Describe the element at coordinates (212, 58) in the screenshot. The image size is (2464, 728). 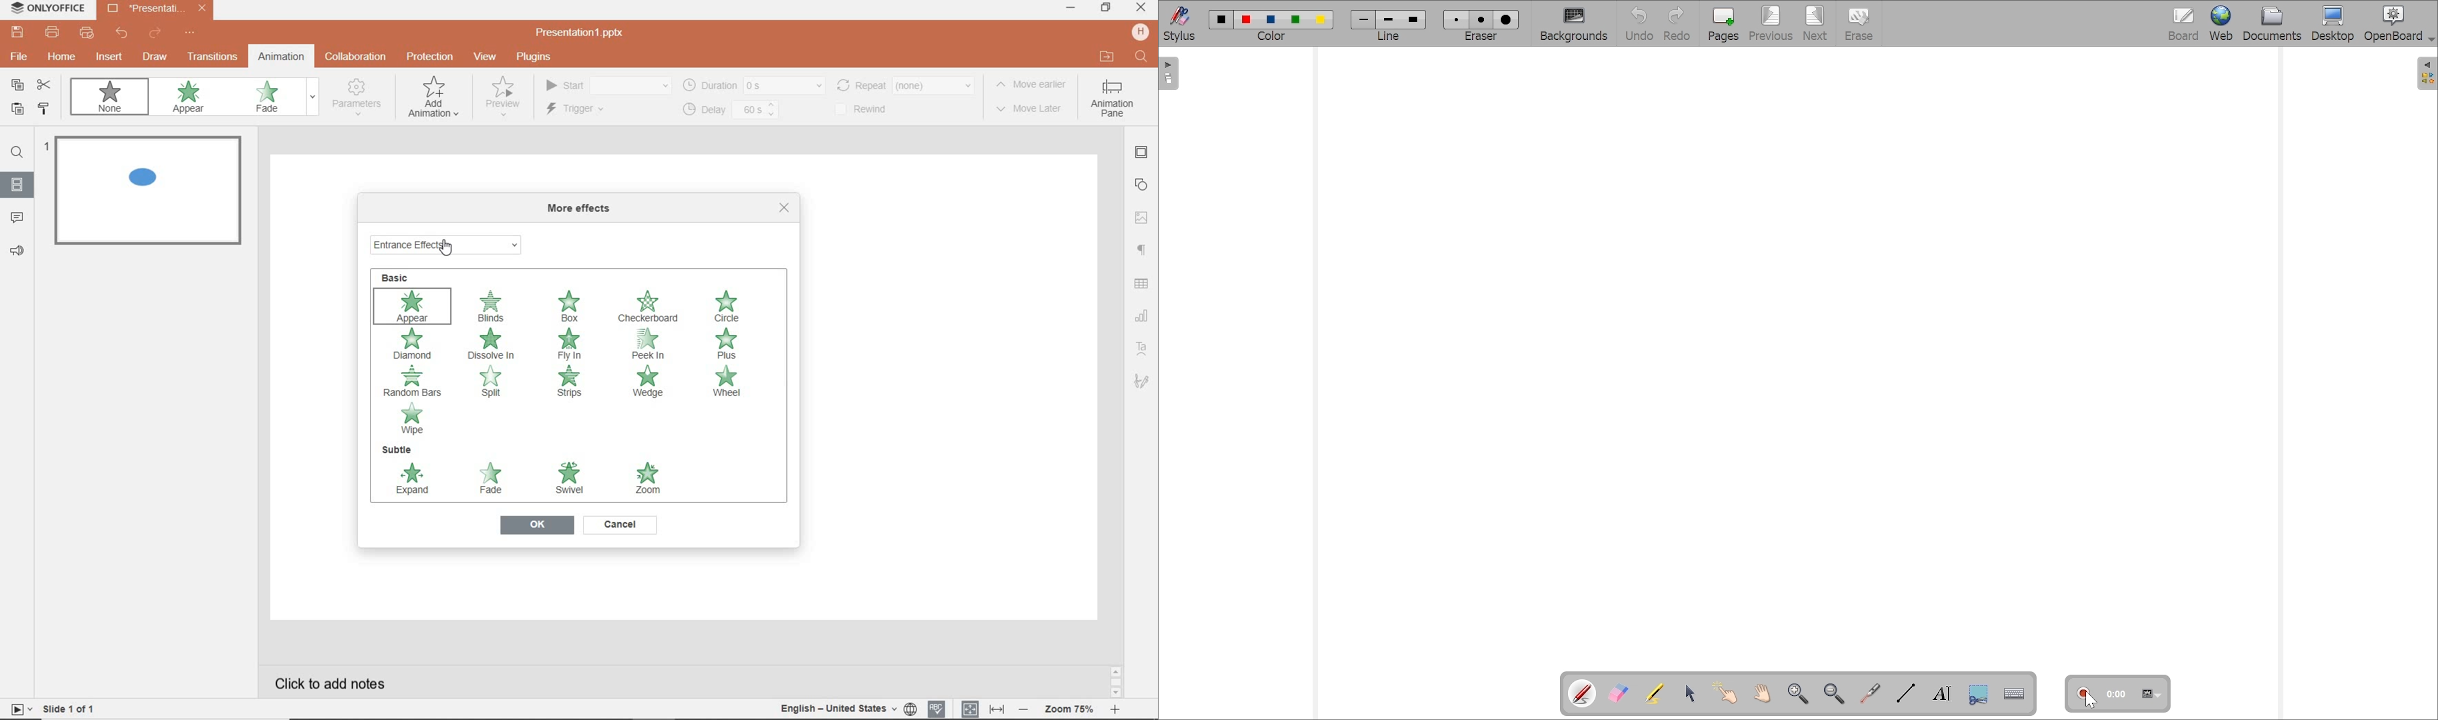
I see `transitions` at that location.